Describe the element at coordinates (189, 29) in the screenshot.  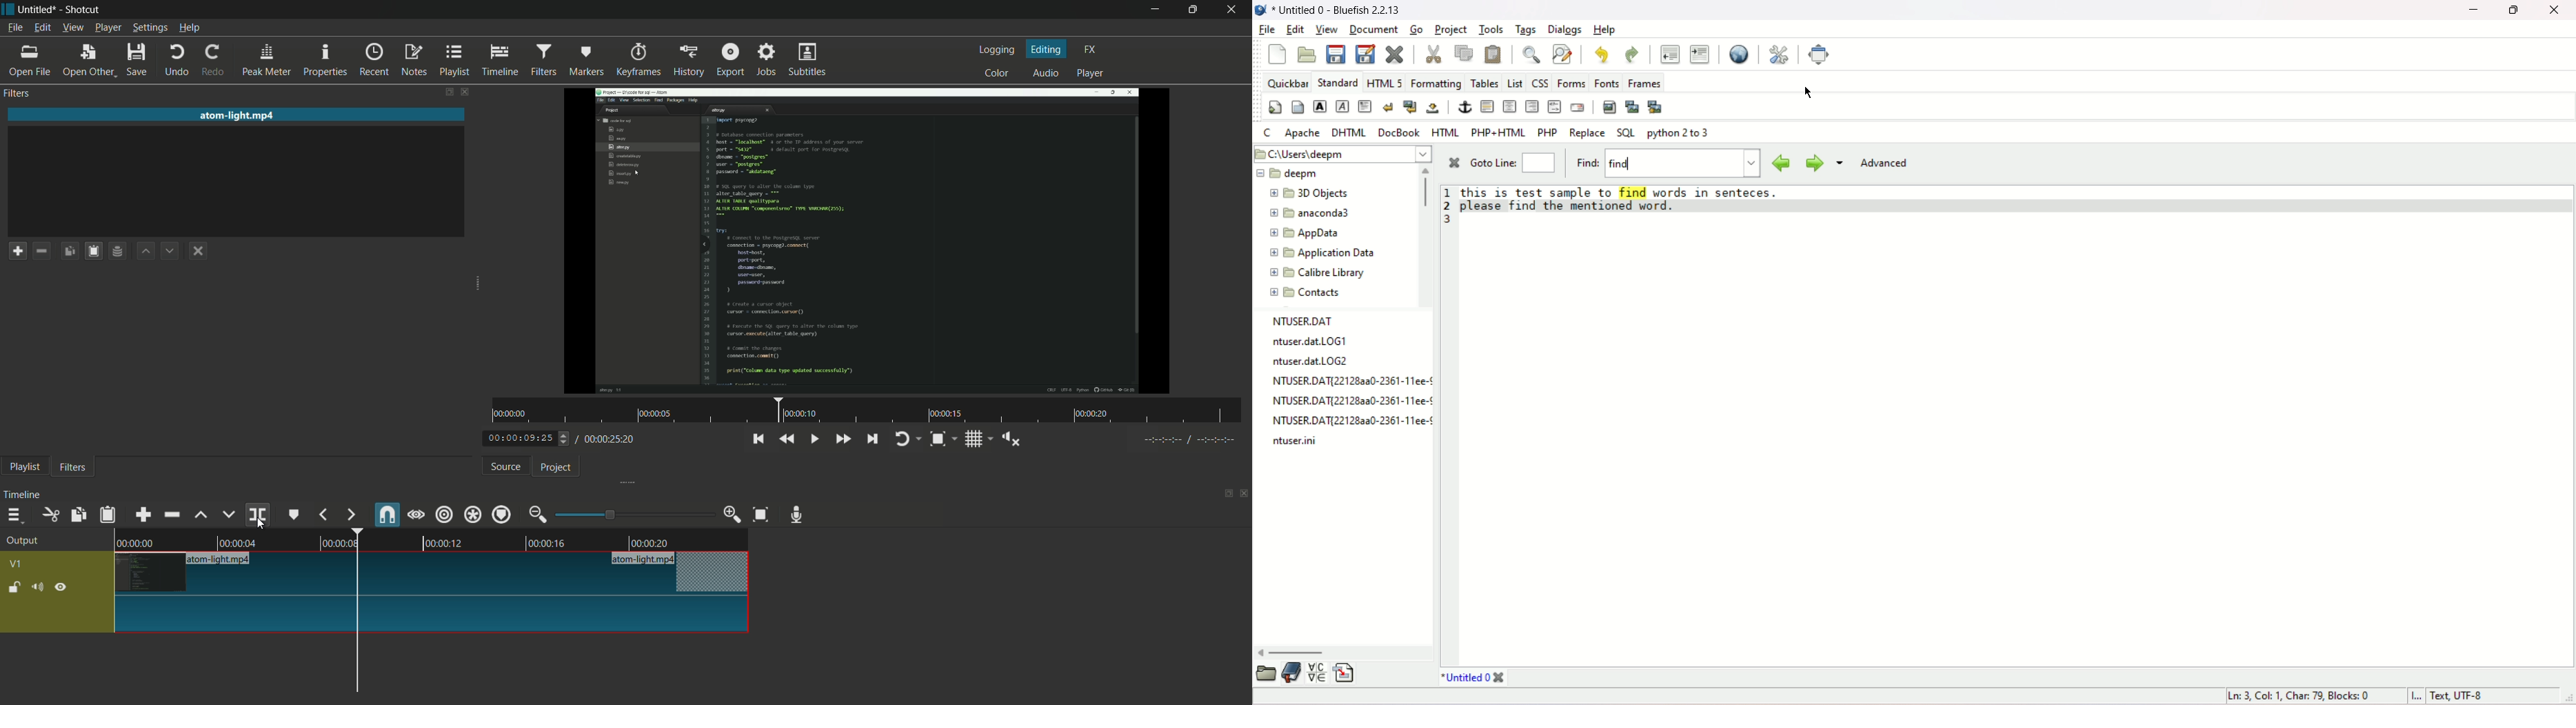
I see `help menu` at that location.